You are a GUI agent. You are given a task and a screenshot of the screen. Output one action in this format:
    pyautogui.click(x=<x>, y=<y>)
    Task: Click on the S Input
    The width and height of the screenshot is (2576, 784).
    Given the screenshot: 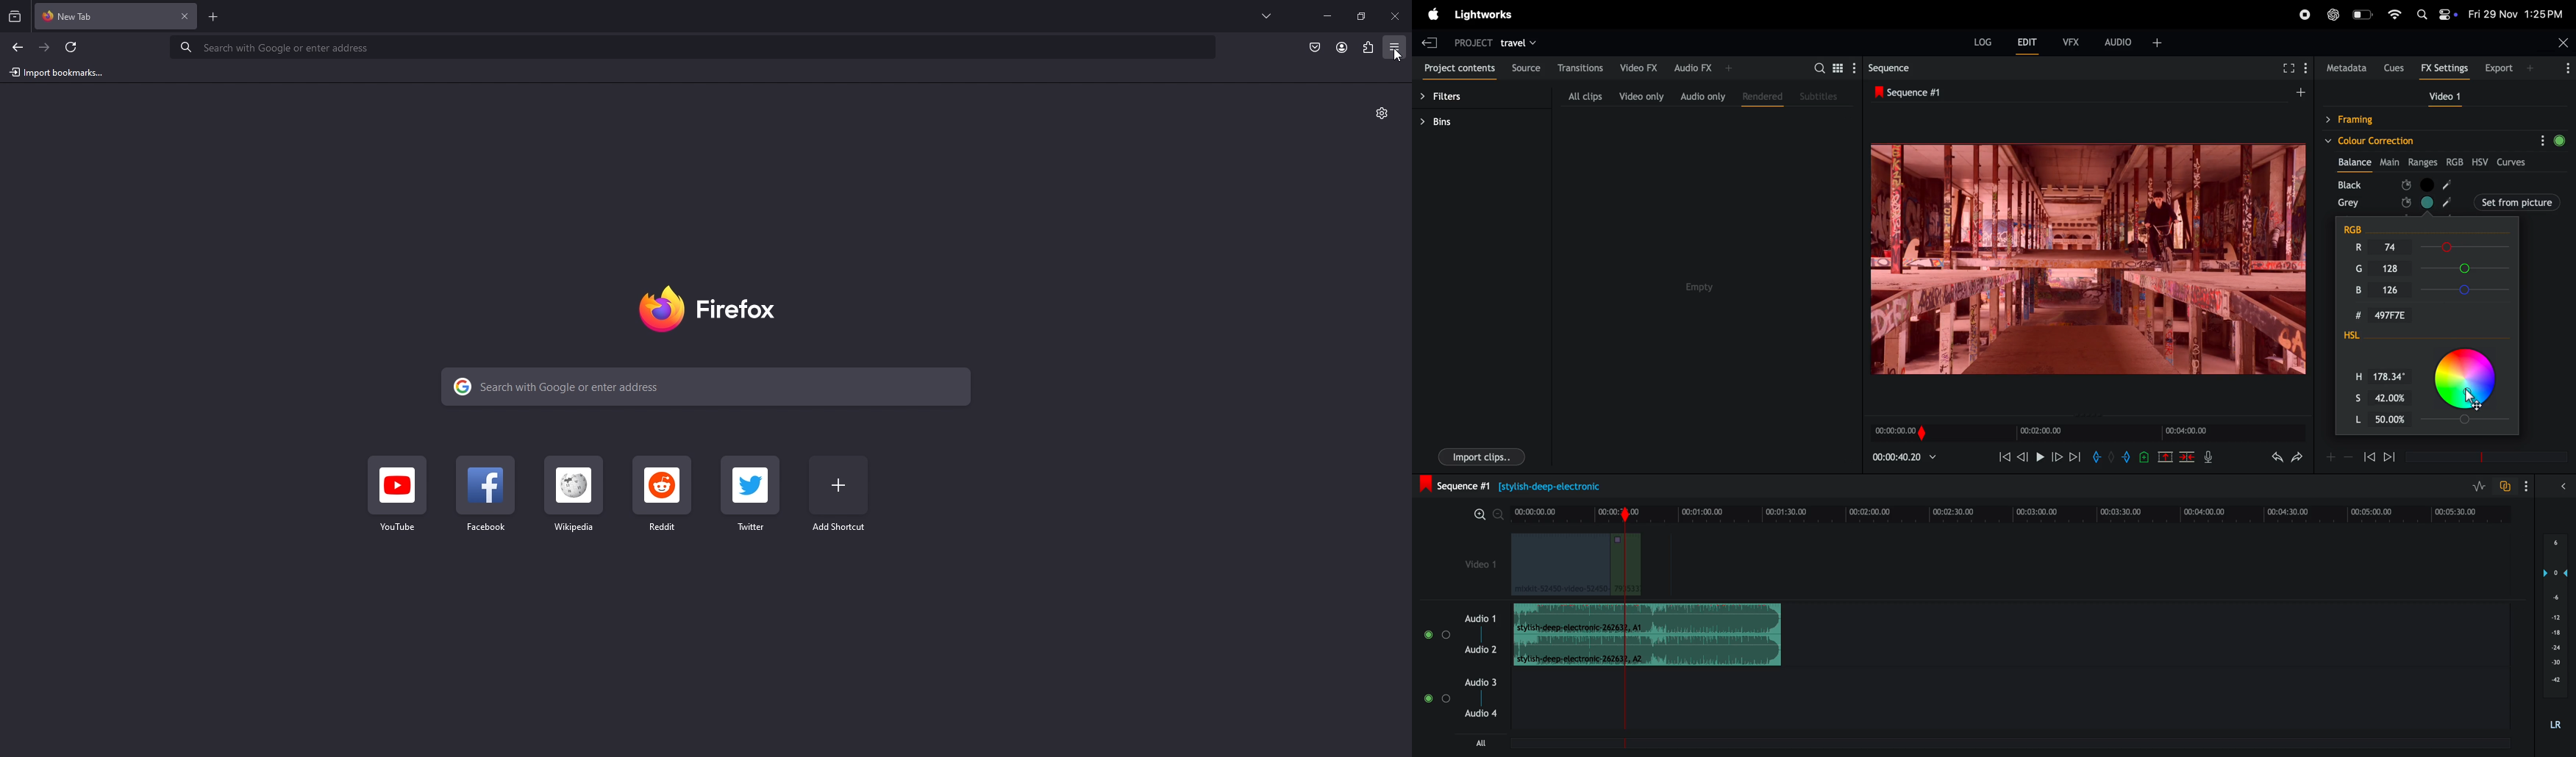 What is the action you would take?
    pyautogui.click(x=2394, y=396)
    